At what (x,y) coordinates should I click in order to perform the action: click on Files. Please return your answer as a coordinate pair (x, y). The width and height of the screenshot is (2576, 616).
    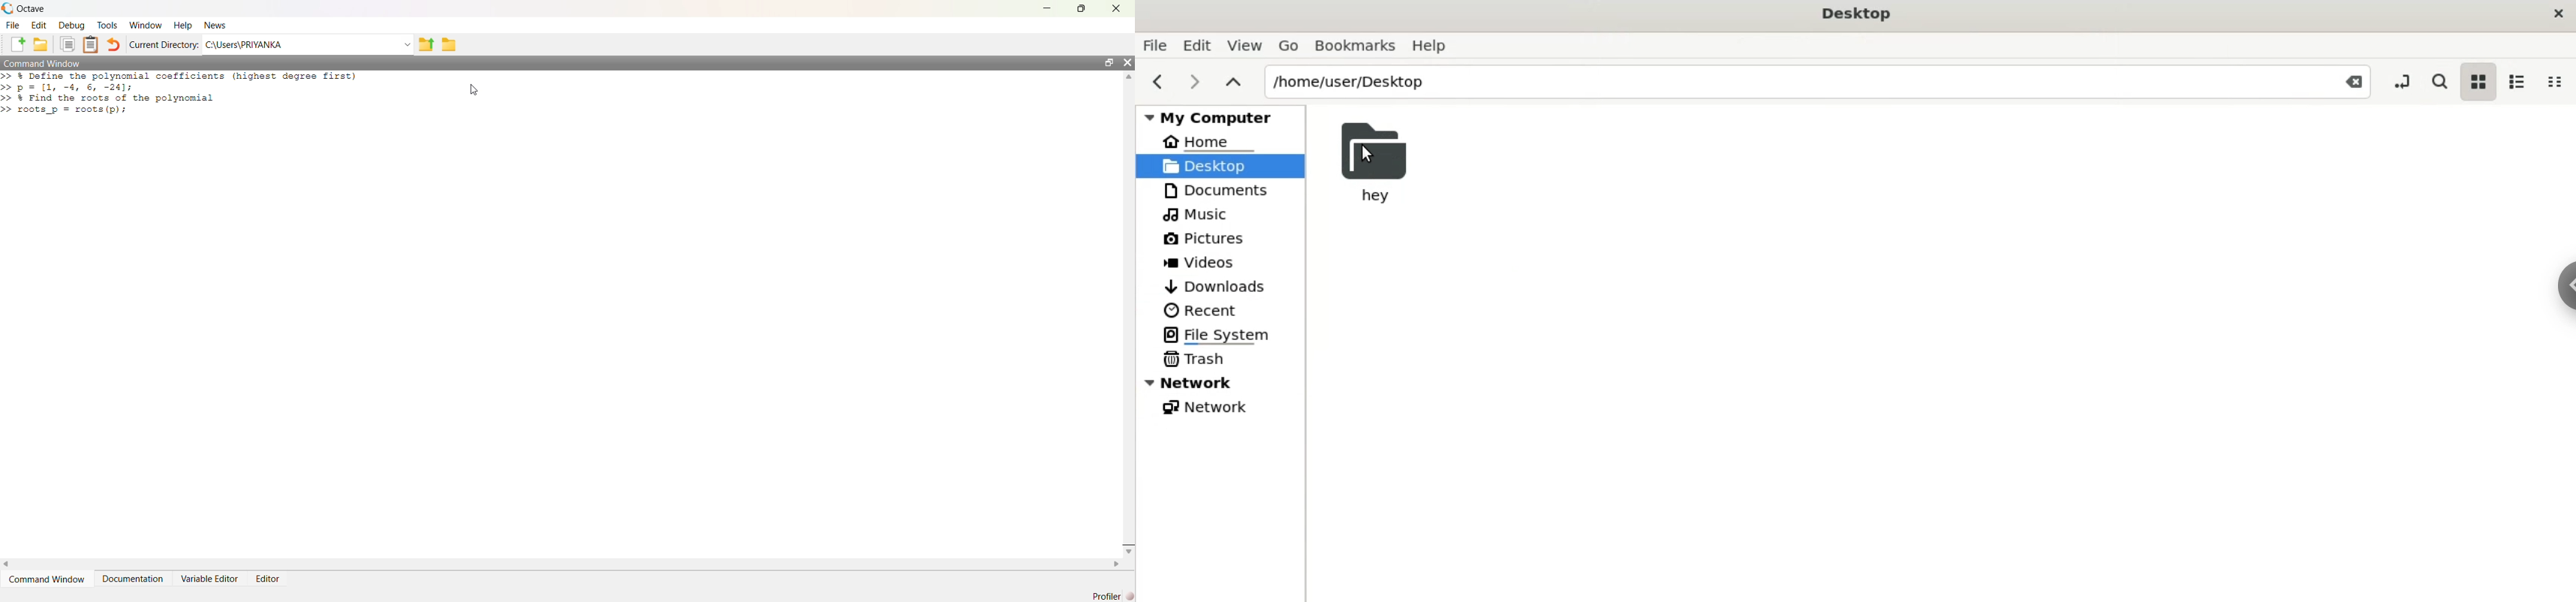
    Looking at the image, I should click on (69, 45).